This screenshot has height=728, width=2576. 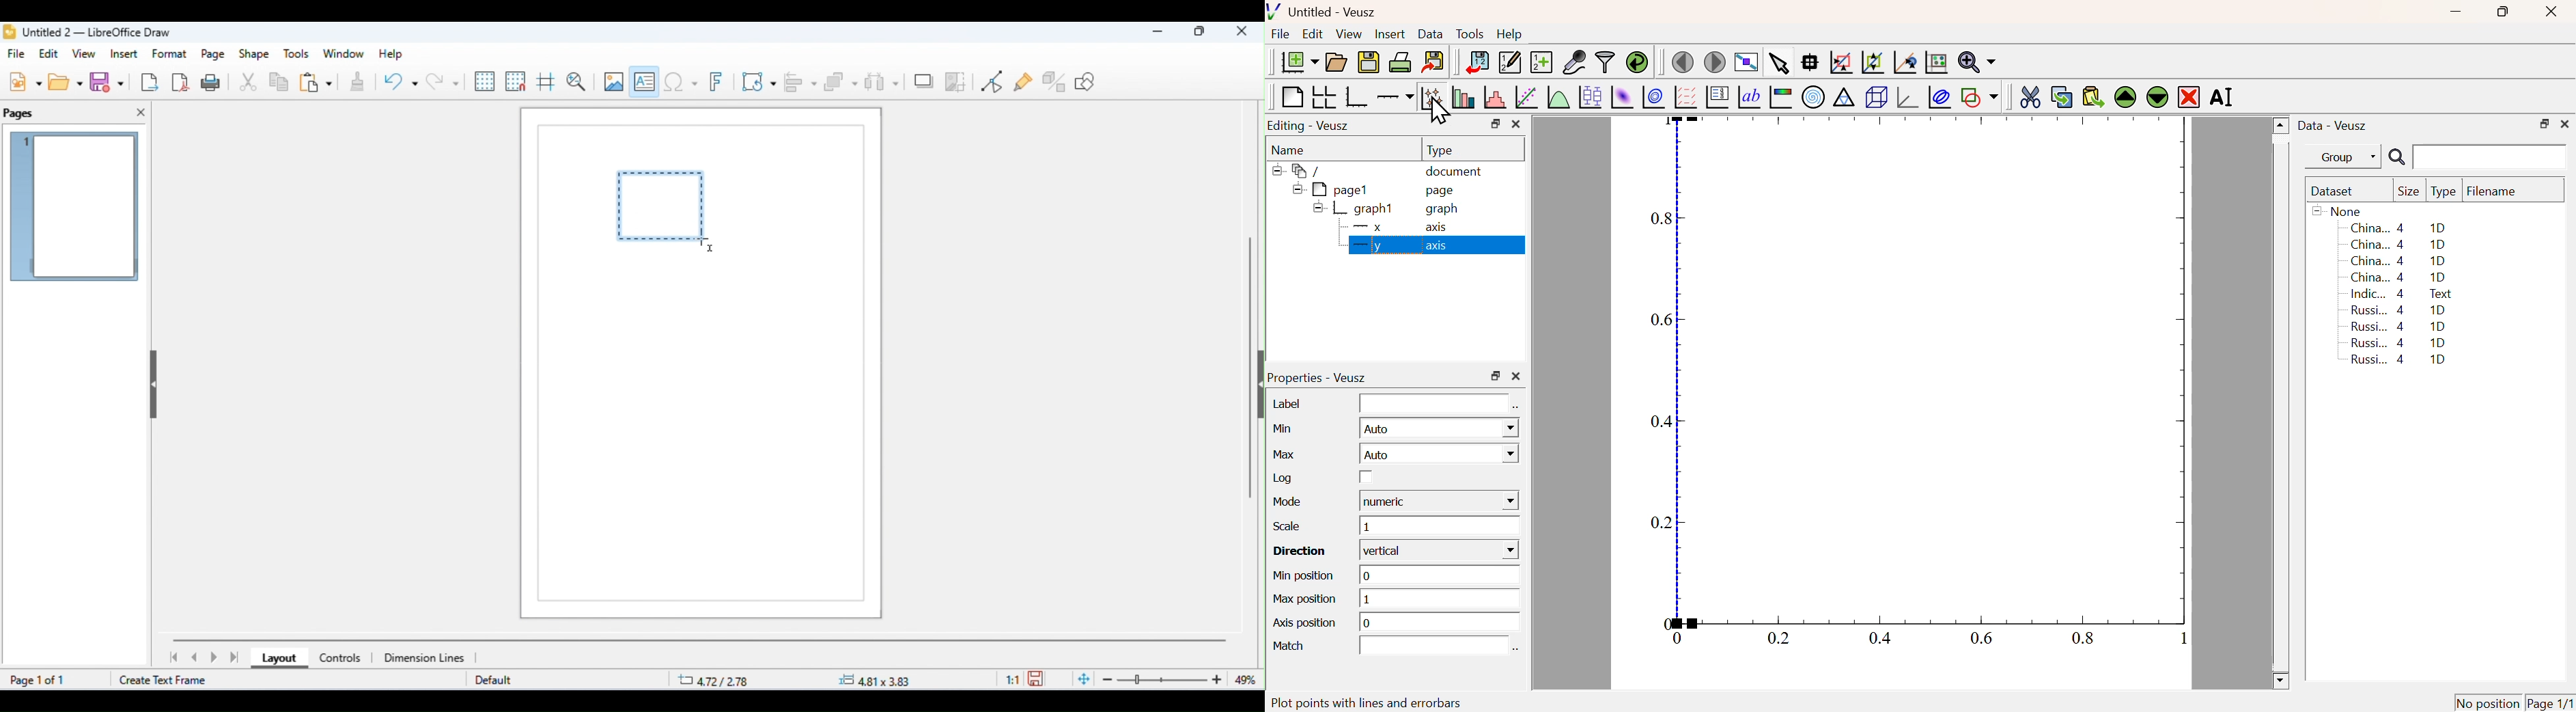 I want to click on insert image, so click(x=613, y=81).